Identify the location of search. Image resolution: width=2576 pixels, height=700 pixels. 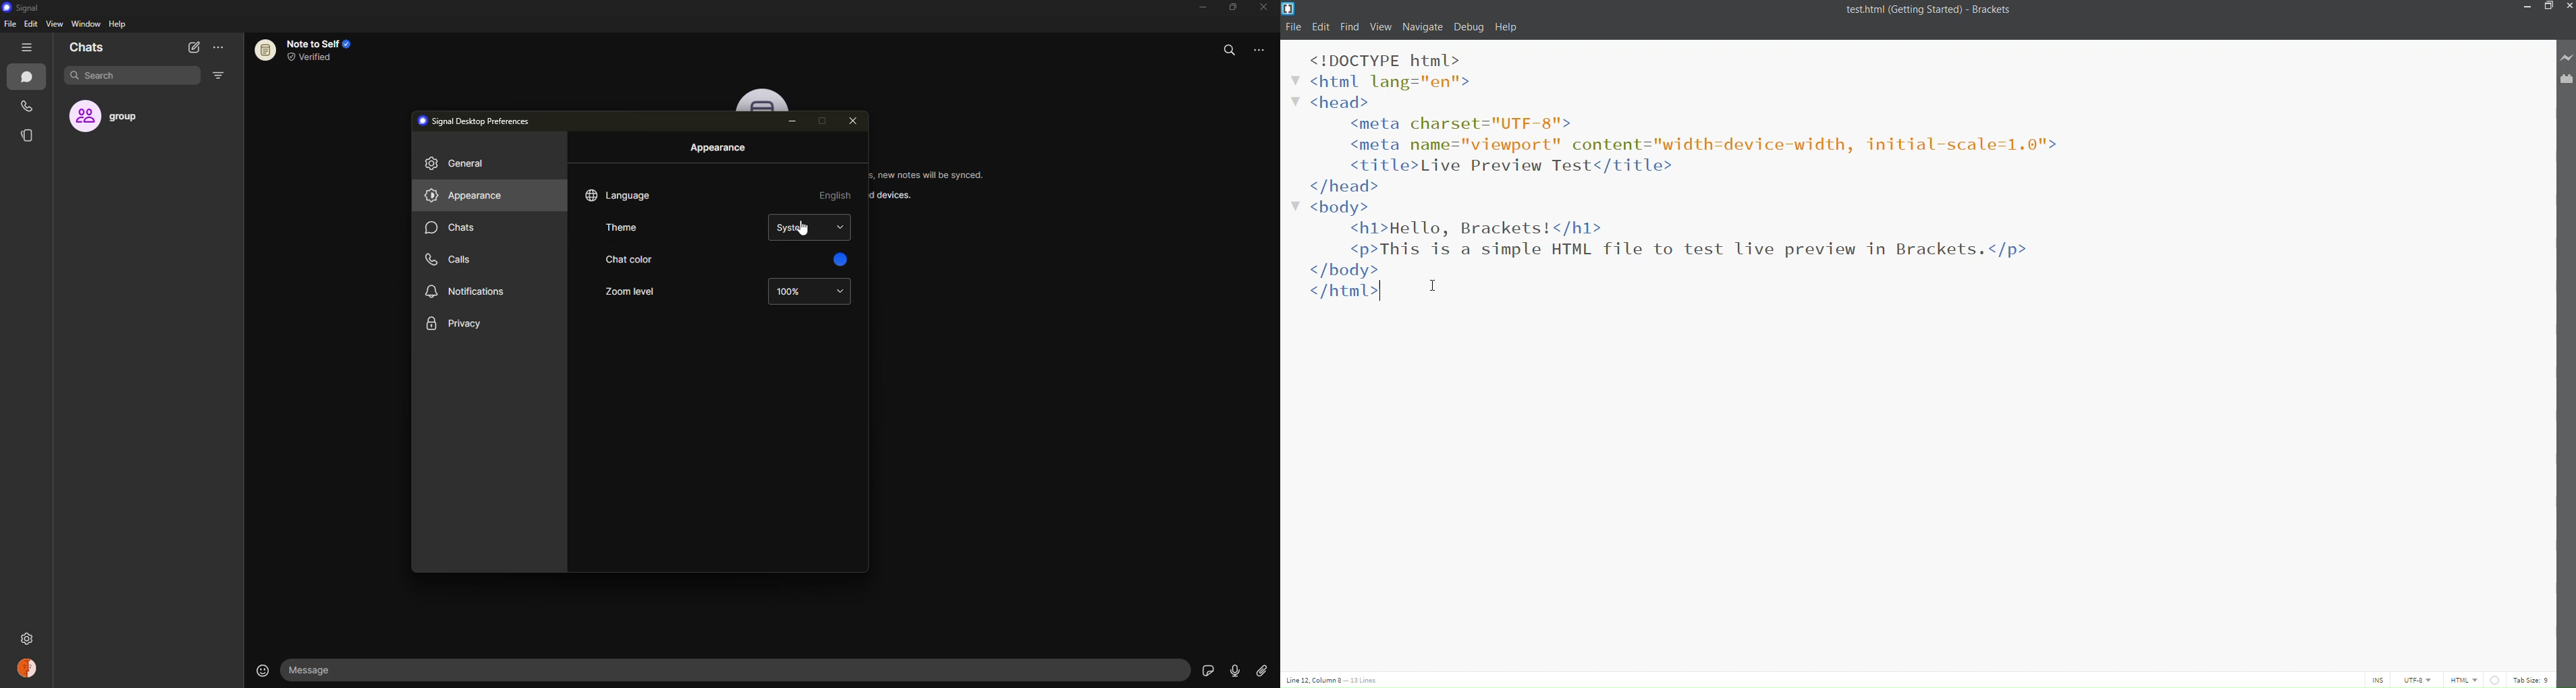
(104, 76).